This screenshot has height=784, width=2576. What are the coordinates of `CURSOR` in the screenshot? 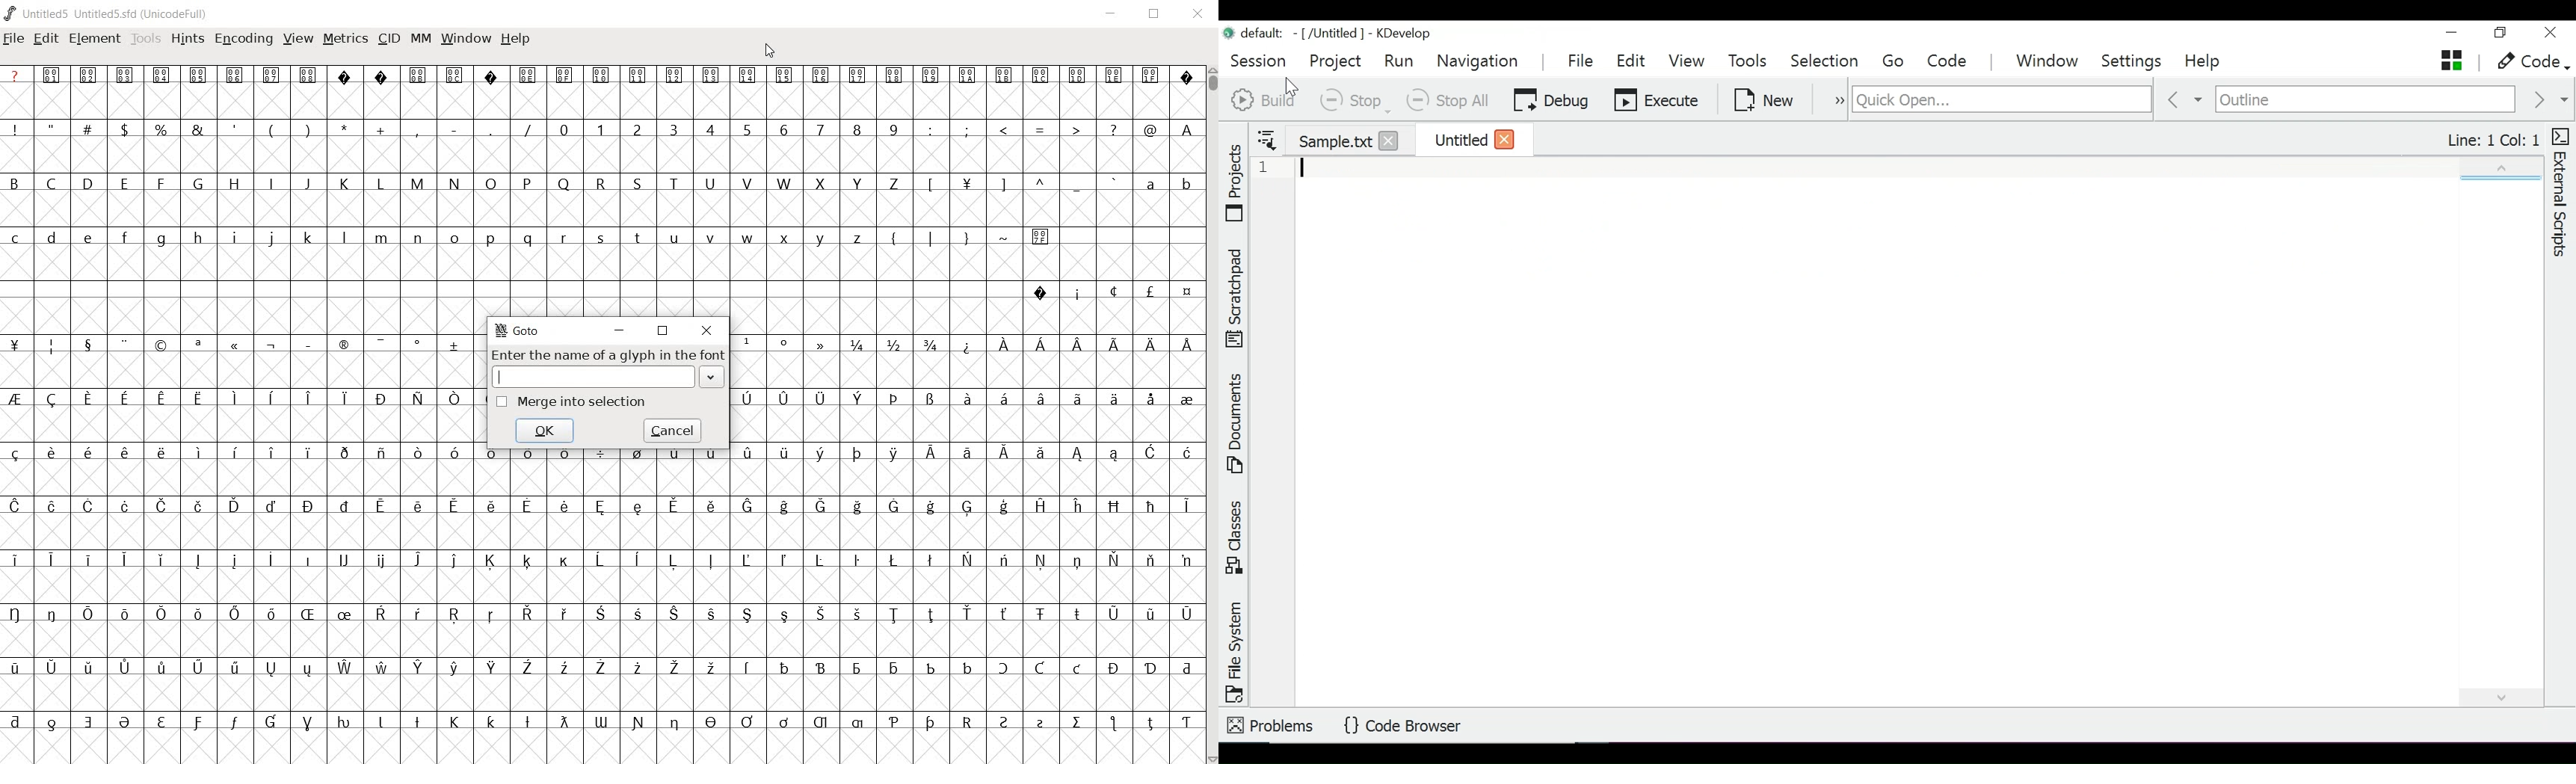 It's located at (769, 52).